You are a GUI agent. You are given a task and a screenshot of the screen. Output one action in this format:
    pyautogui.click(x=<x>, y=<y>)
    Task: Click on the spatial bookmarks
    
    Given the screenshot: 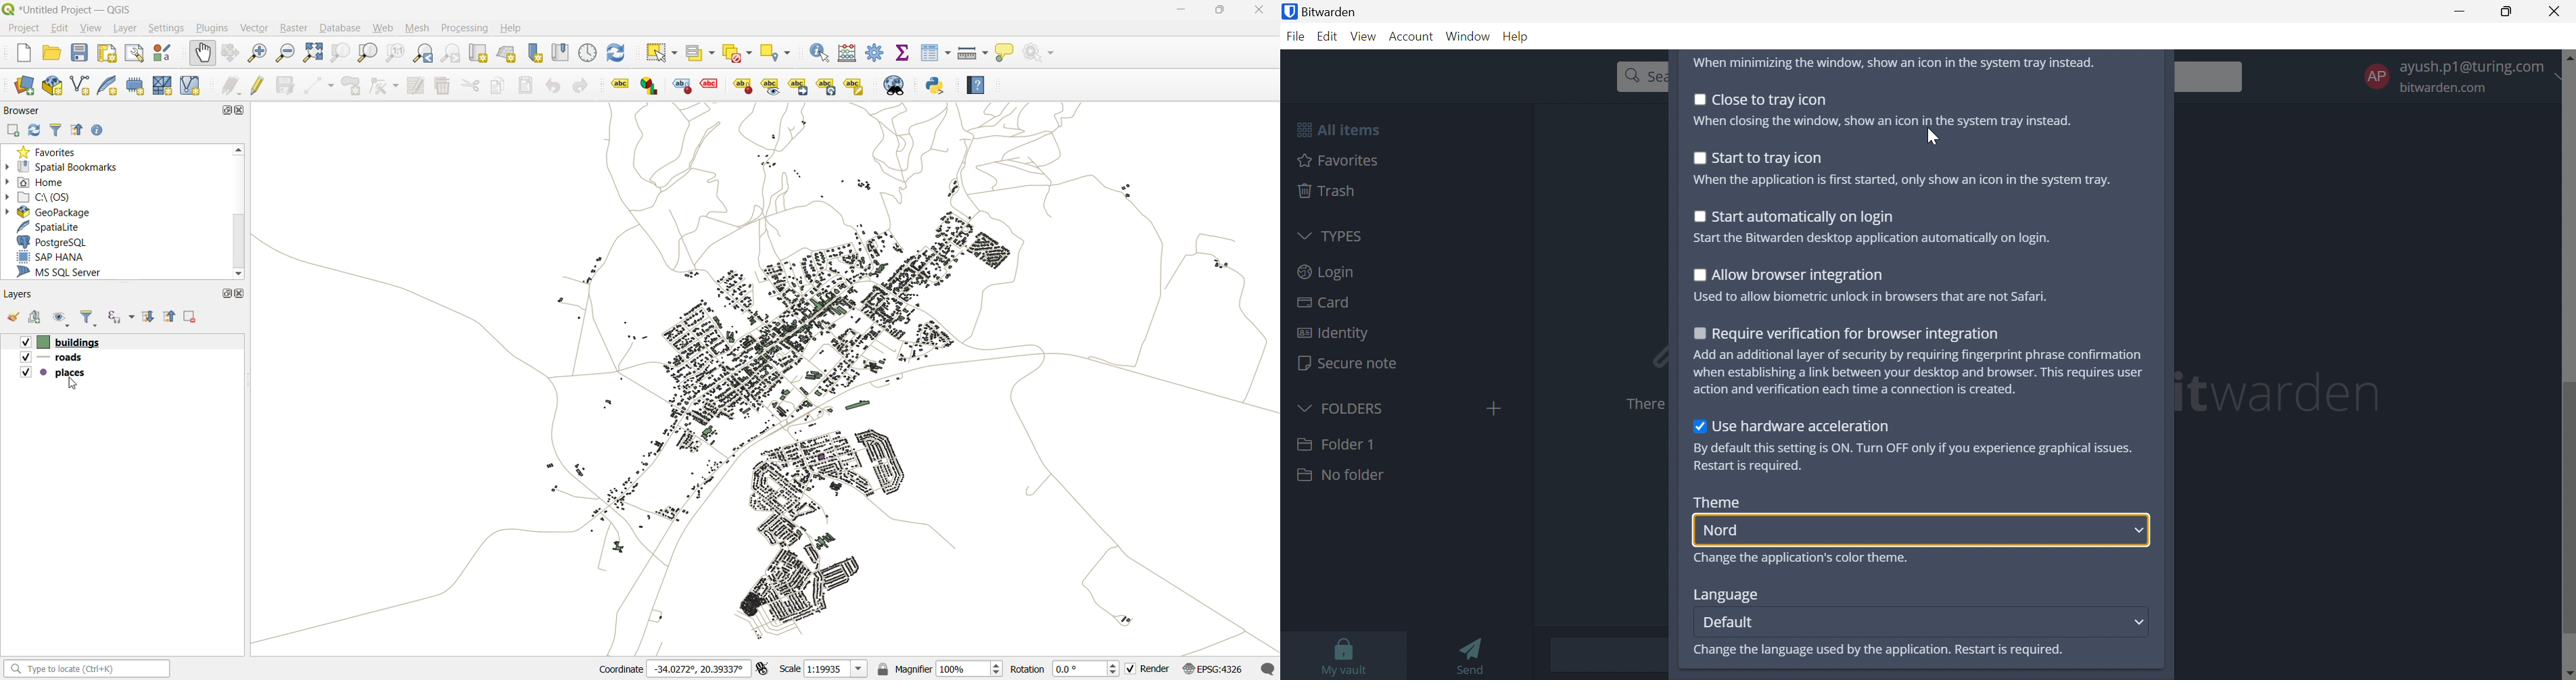 What is the action you would take?
    pyautogui.click(x=69, y=167)
    